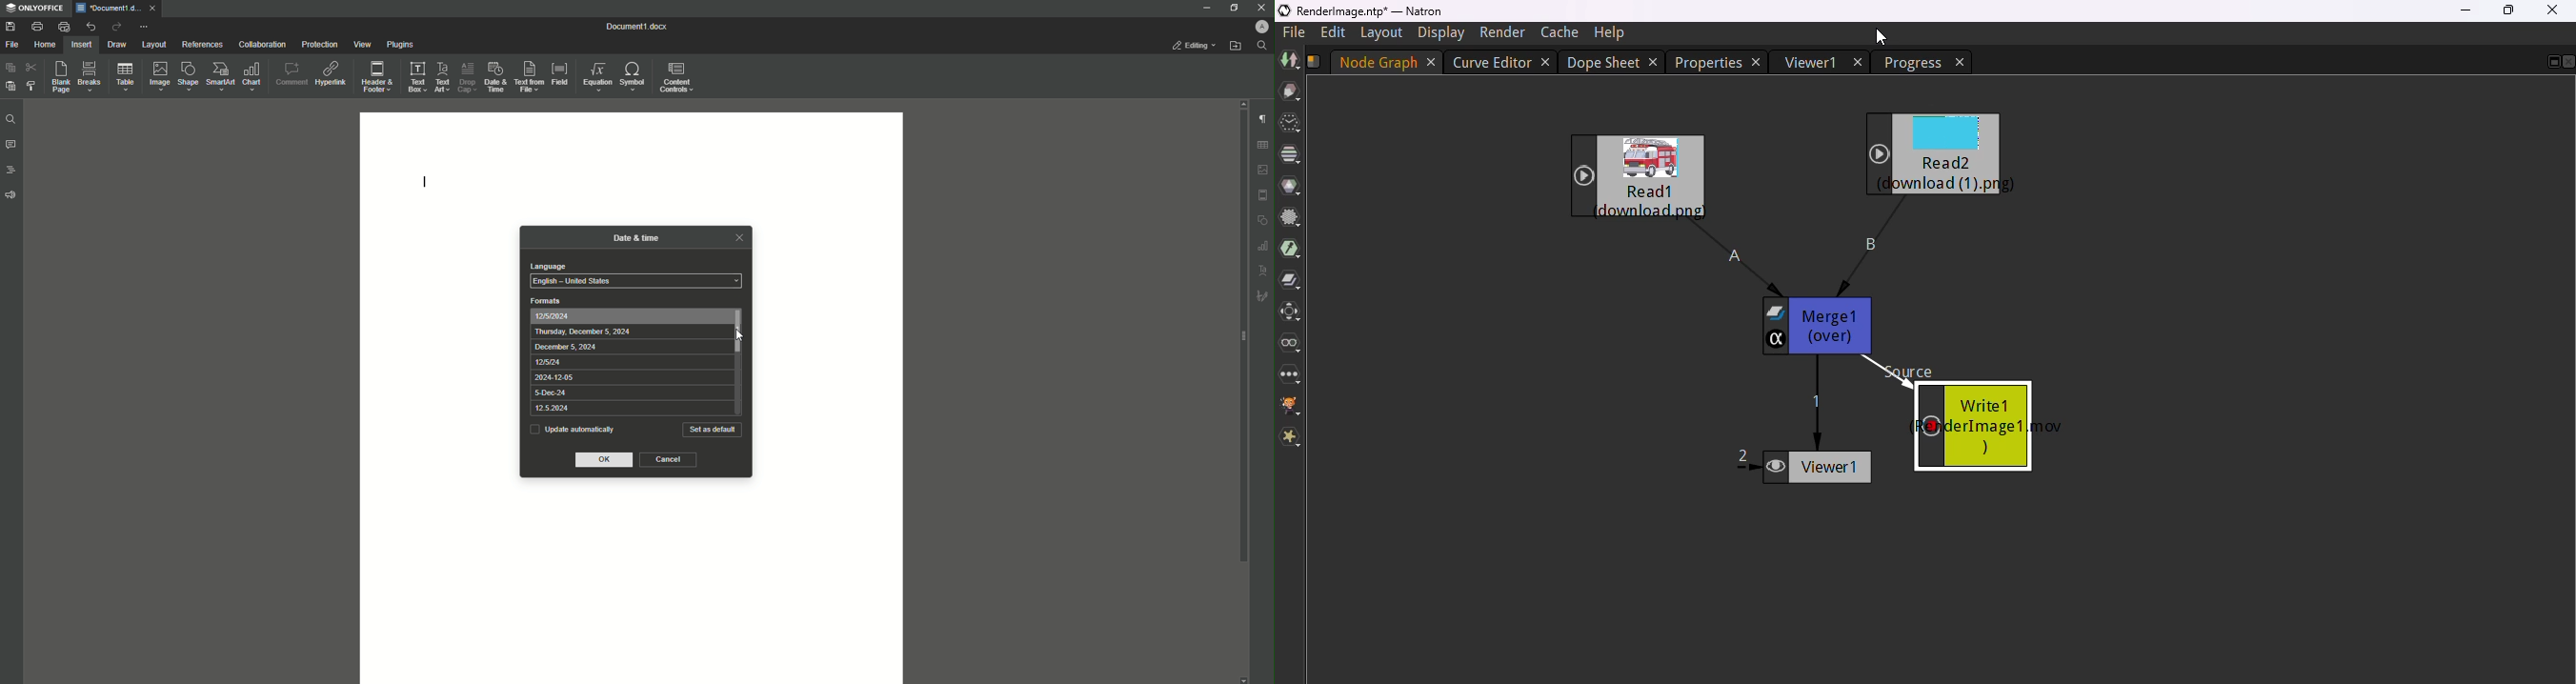  I want to click on Image, so click(156, 76).